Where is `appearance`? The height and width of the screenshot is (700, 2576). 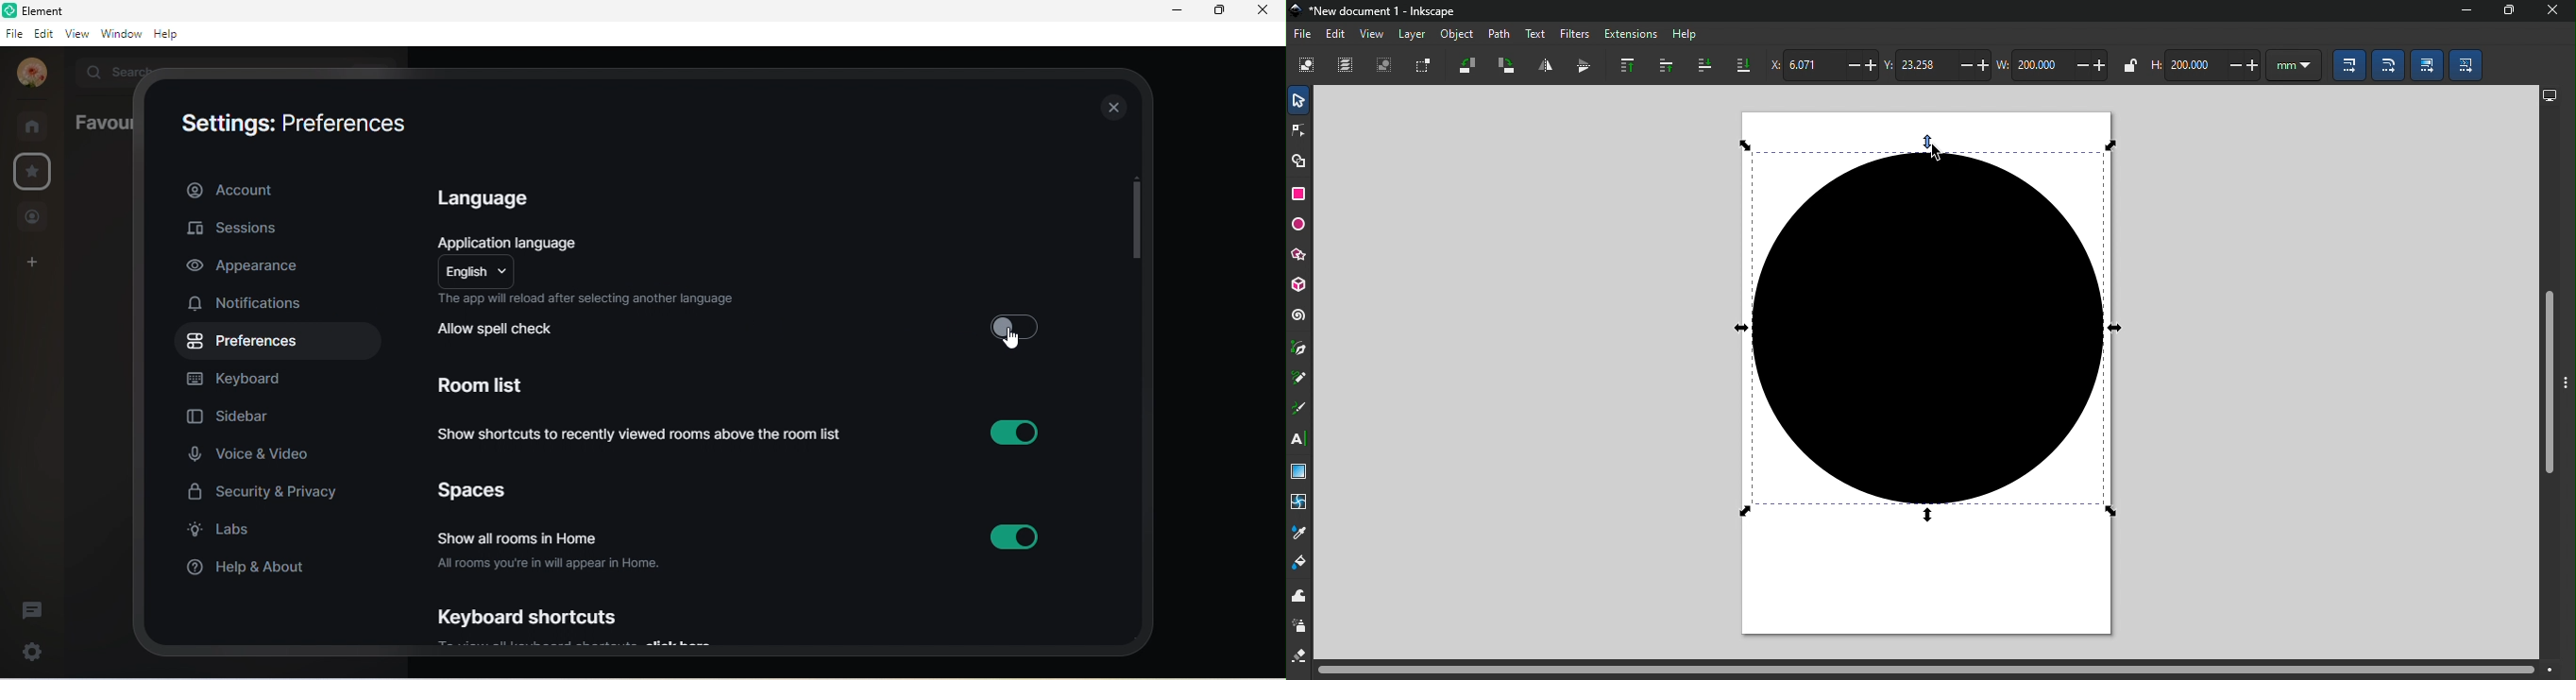 appearance is located at coordinates (252, 267).